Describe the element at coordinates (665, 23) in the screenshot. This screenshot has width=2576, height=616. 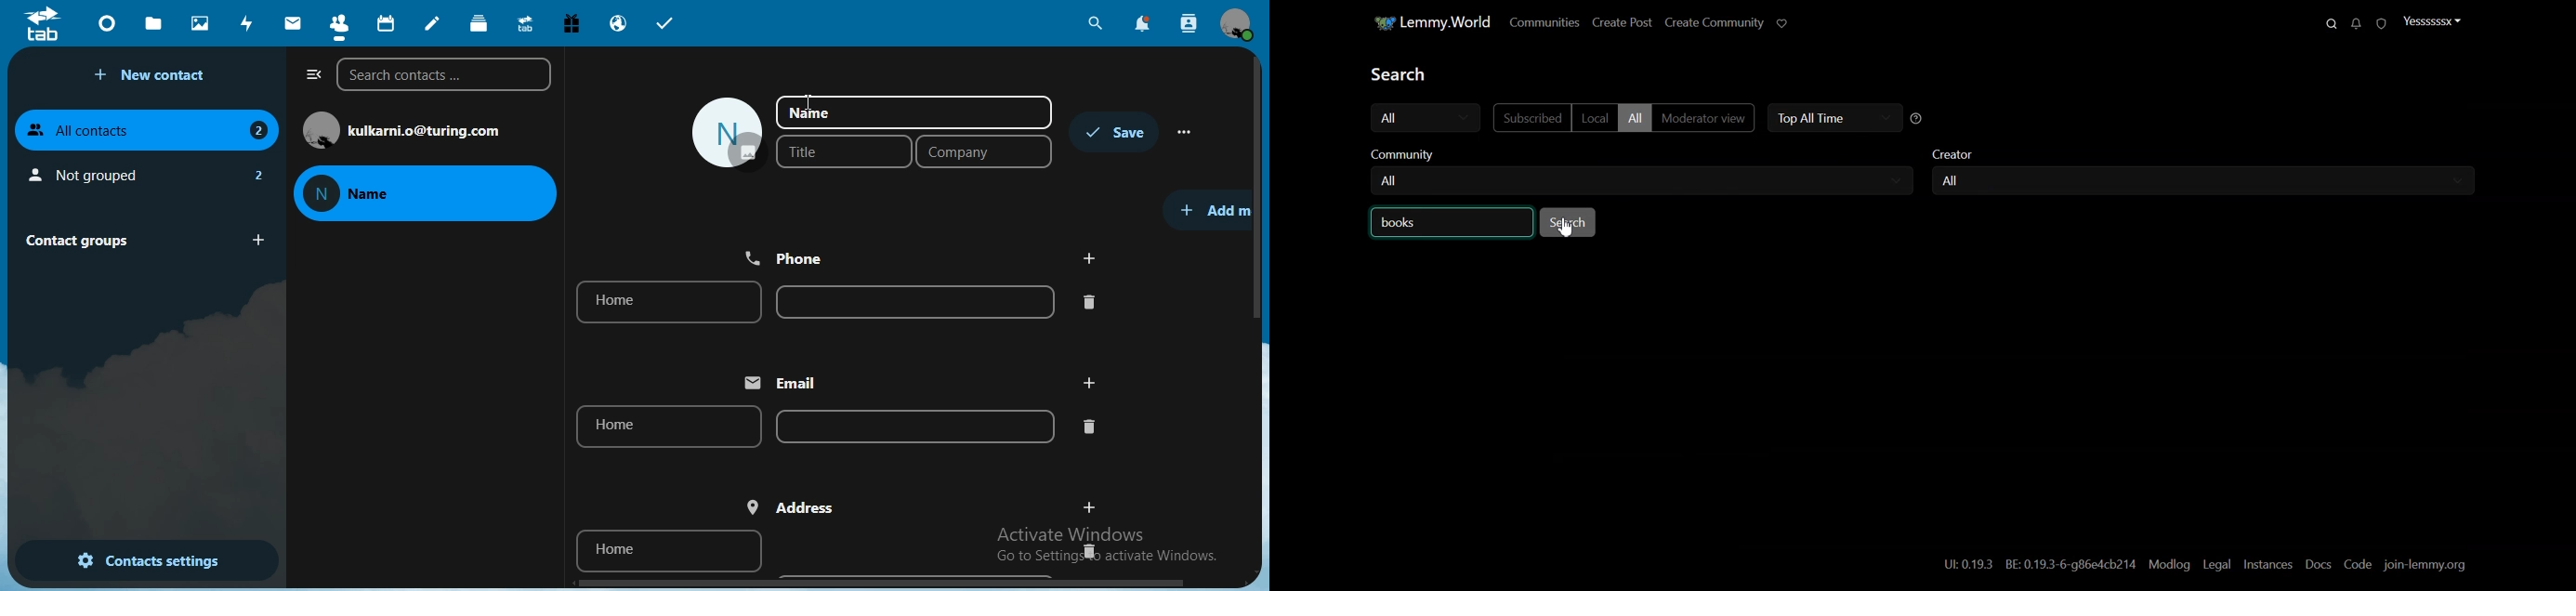
I see `tasks` at that location.